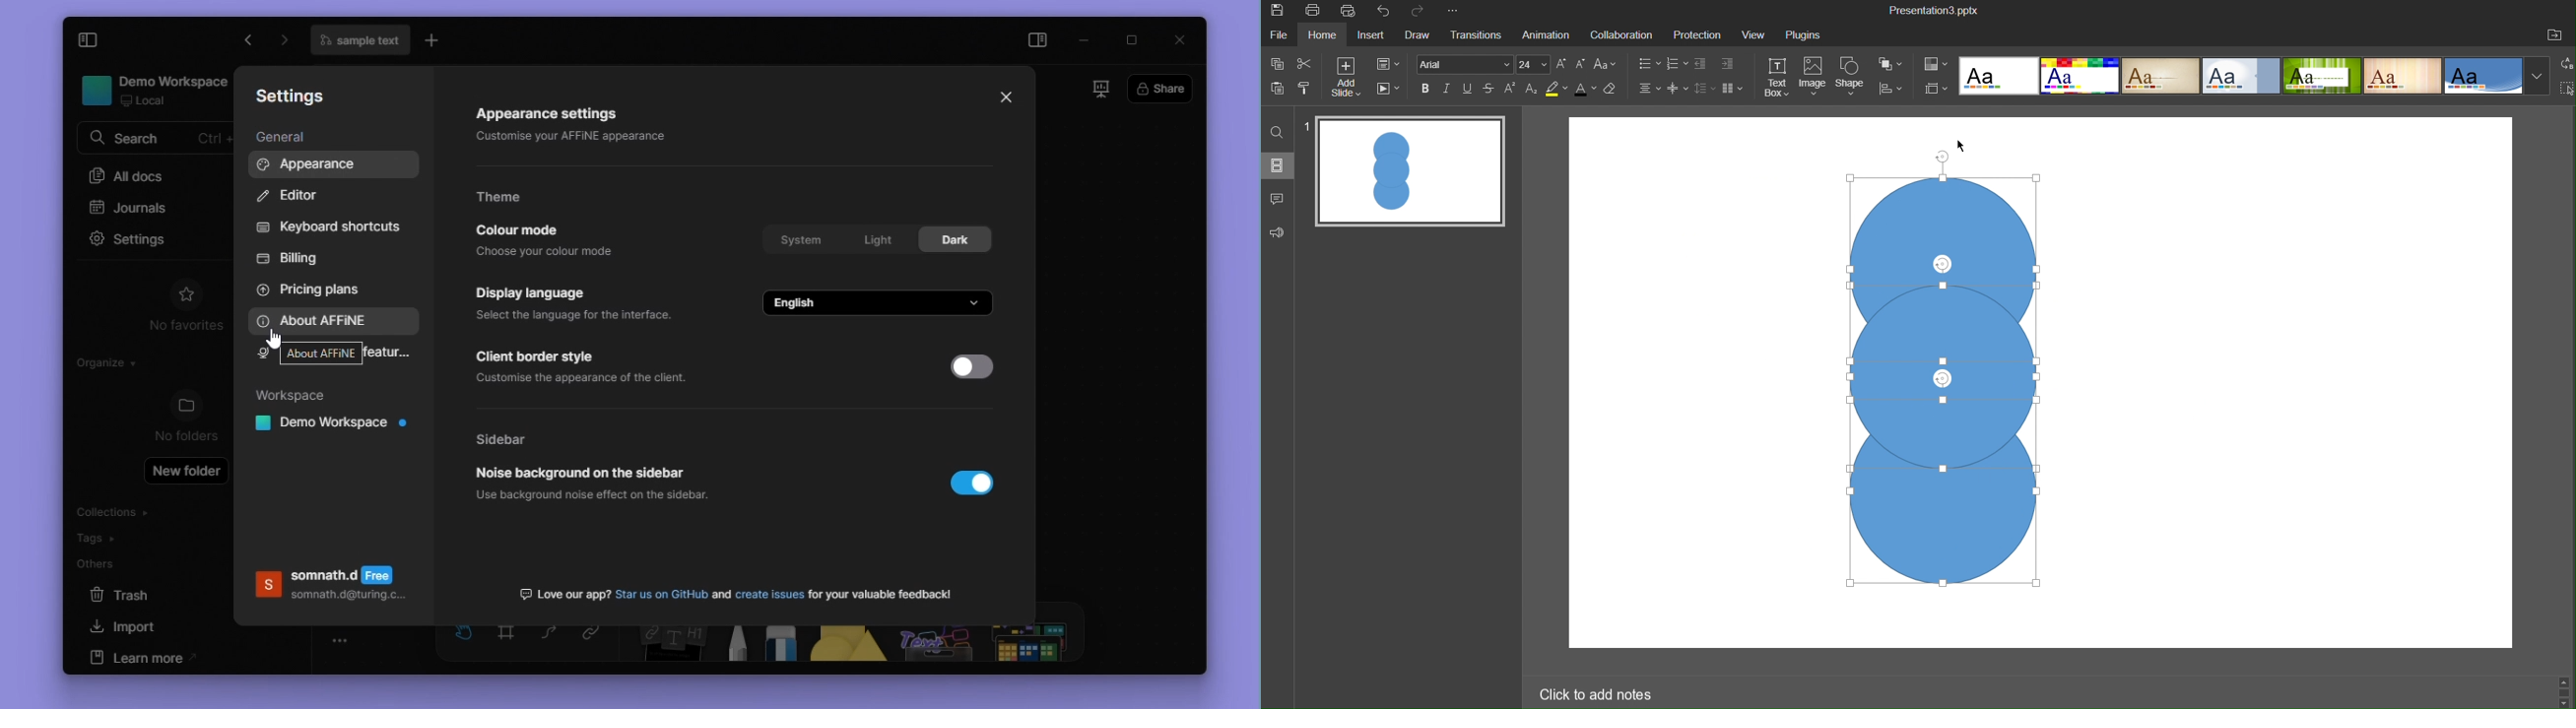  I want to click on share, so click(1160, 89).